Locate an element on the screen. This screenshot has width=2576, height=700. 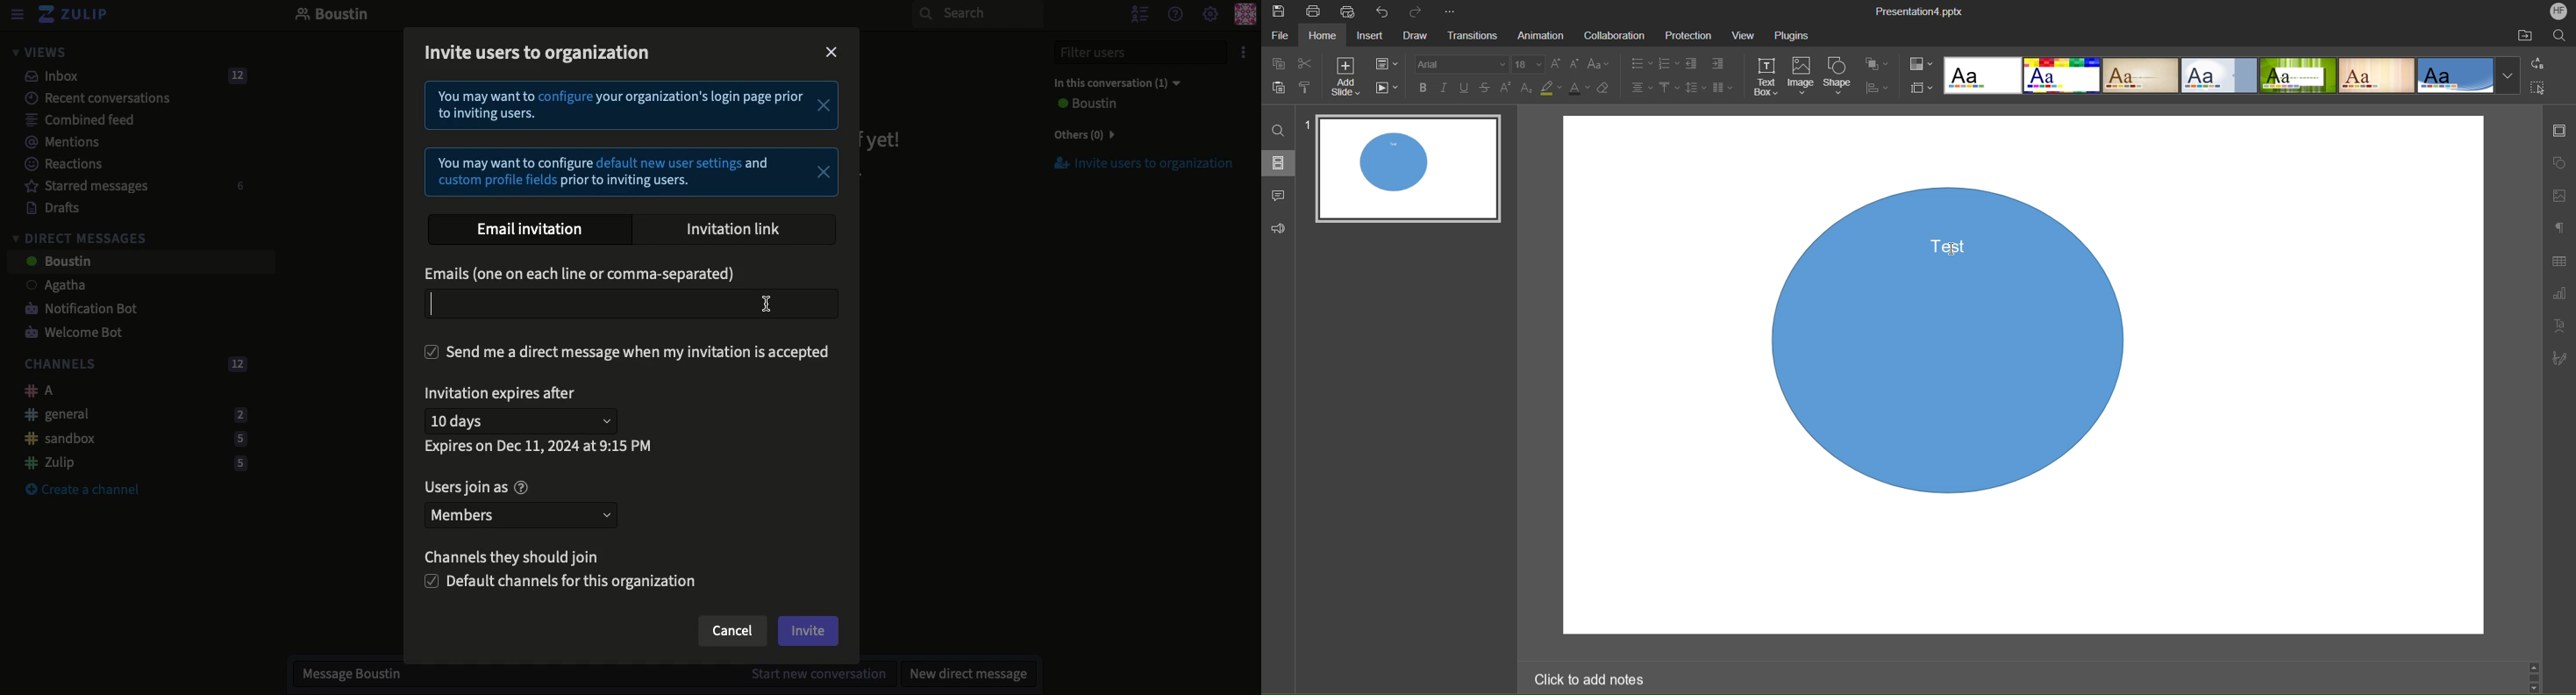
Settings is located at coordinates (1210, 15).